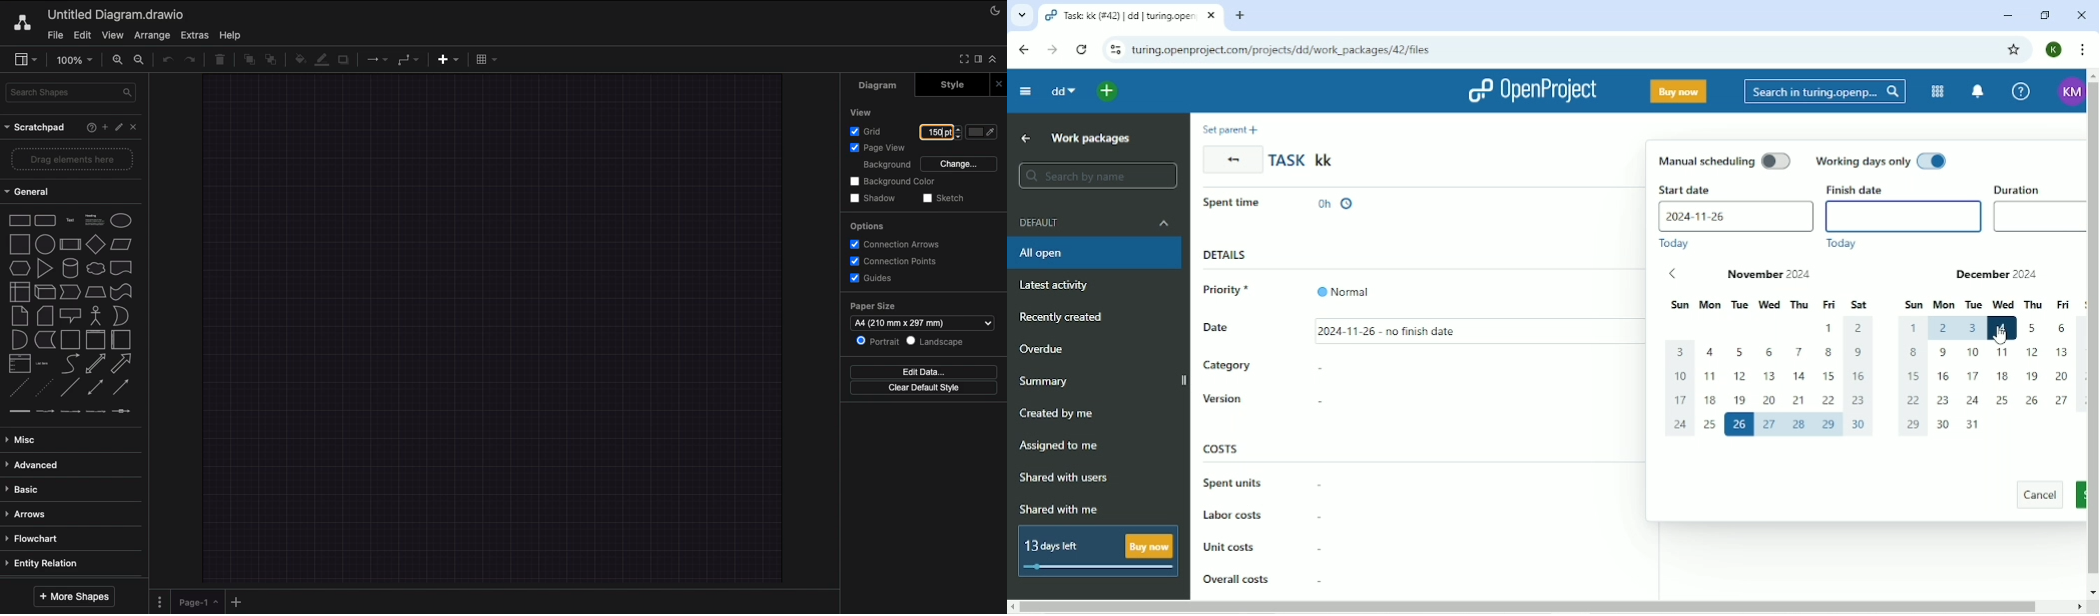 The height and width of the screenshot is (616, 2100). Describe the element at coordinates (879, 149) in the screenshot. I see `Page view` at that location.